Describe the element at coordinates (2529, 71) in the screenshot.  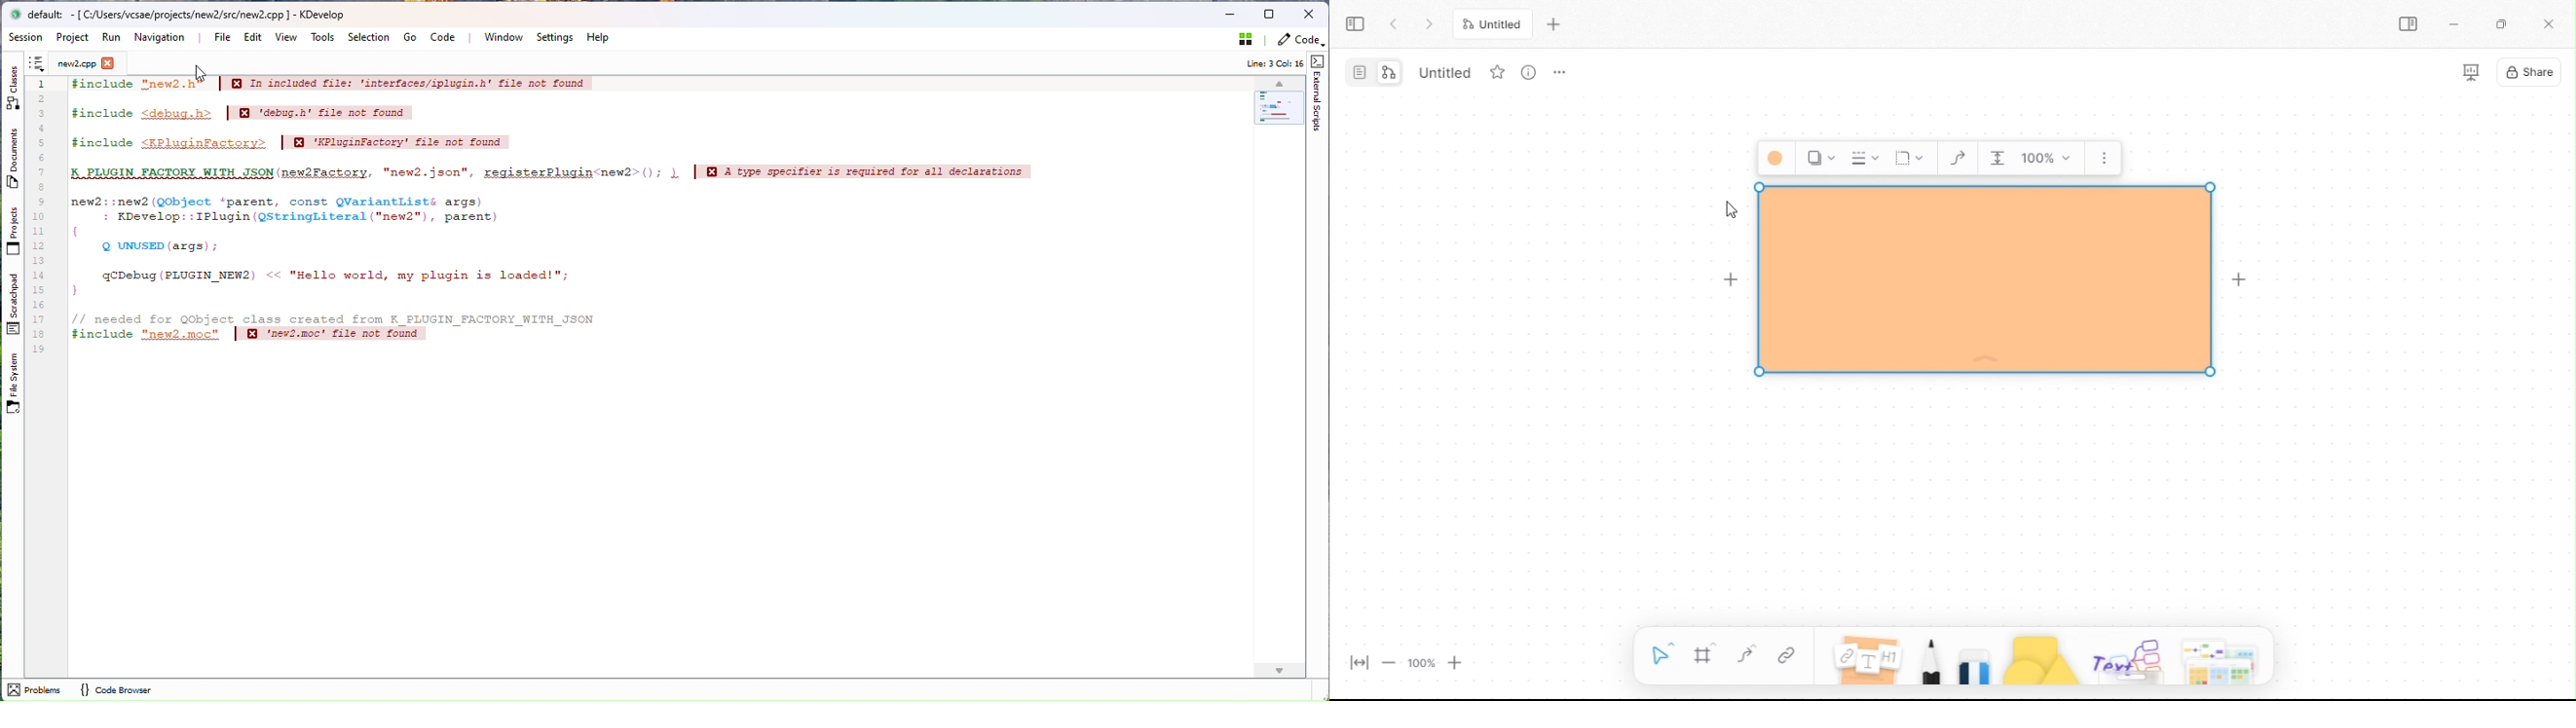
I see `share` at that location.